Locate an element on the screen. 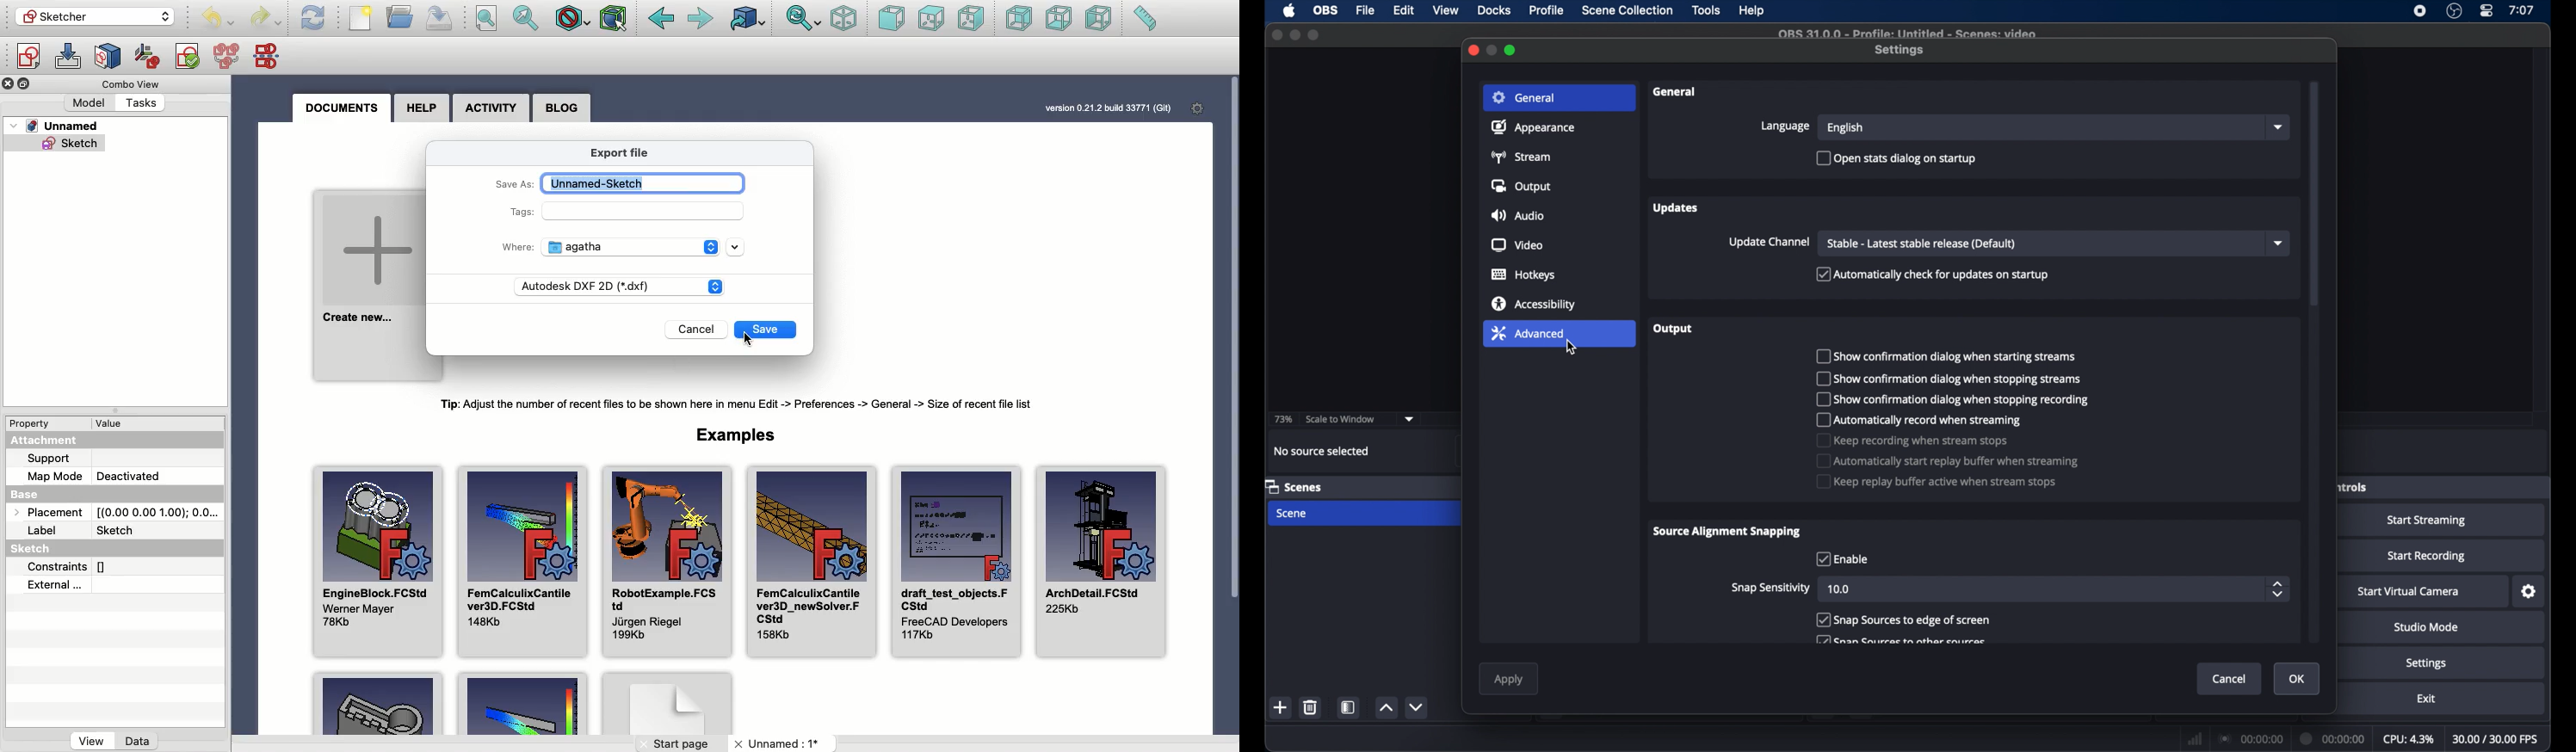 The height and width of the screenshot is (756, 2576). output is located at coordinates (1524, 187).